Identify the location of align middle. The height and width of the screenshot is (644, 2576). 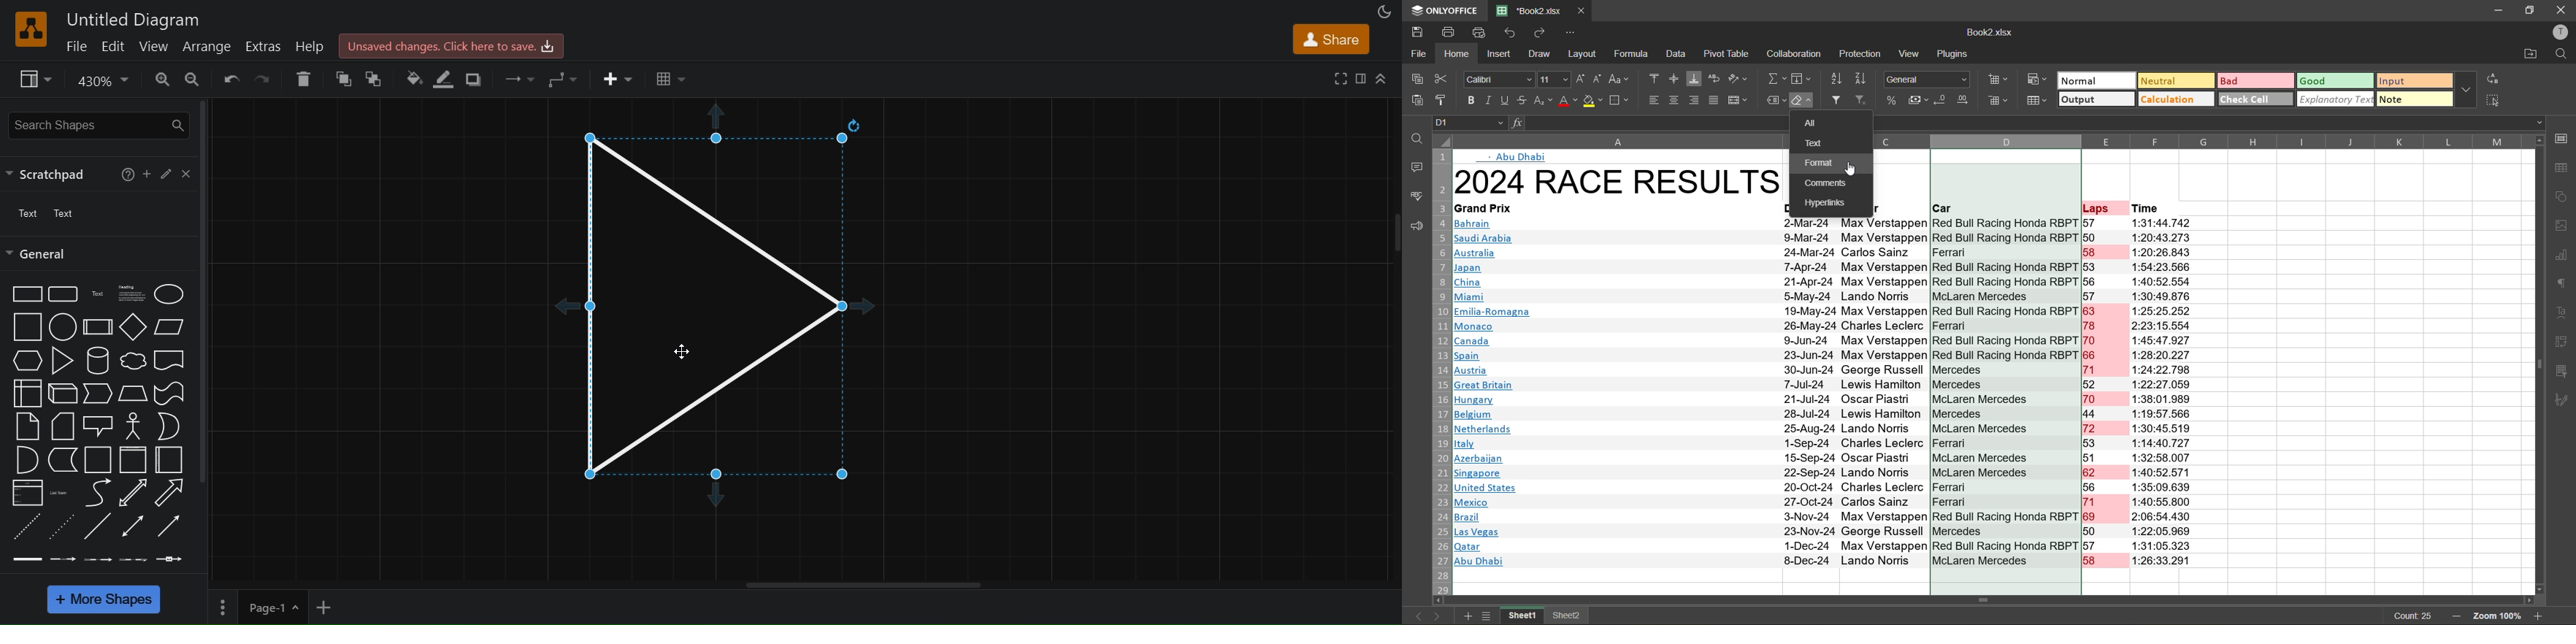
(1674, 80).